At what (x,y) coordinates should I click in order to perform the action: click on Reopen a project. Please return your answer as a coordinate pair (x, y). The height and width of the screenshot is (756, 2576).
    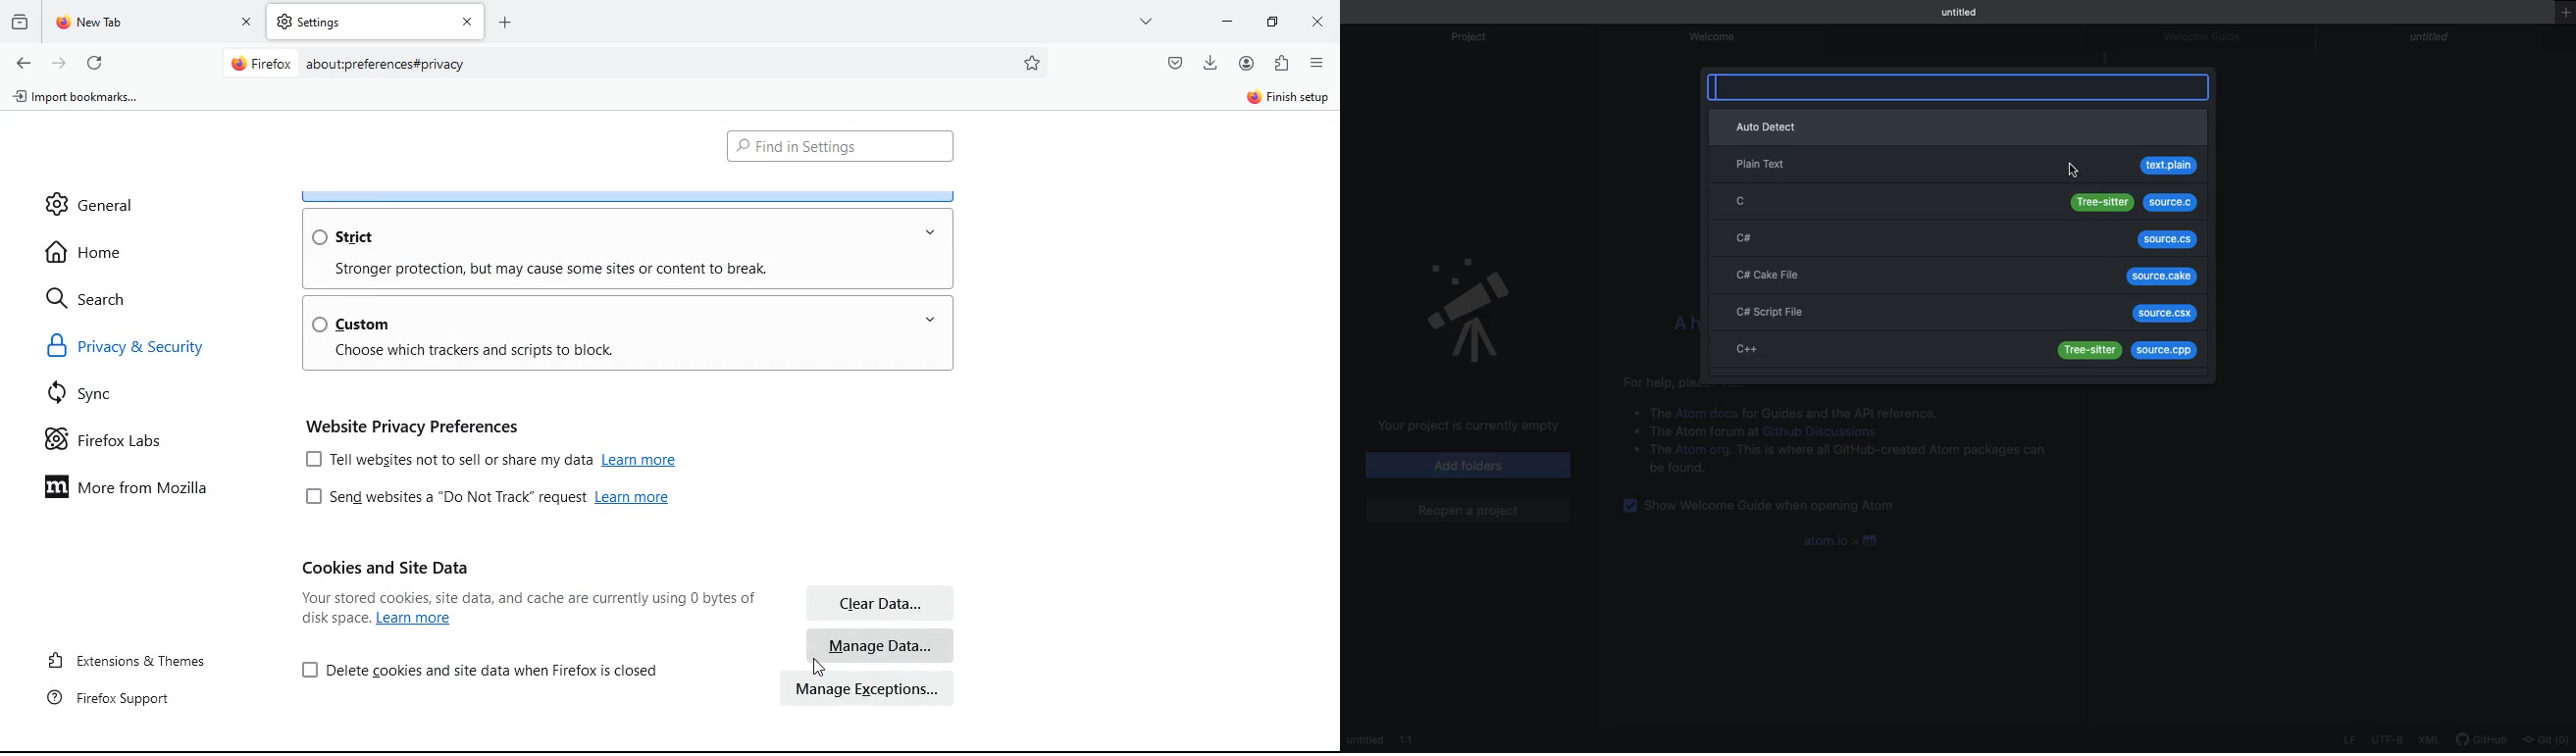
    Looking at the image, I should click on (1471, 509).